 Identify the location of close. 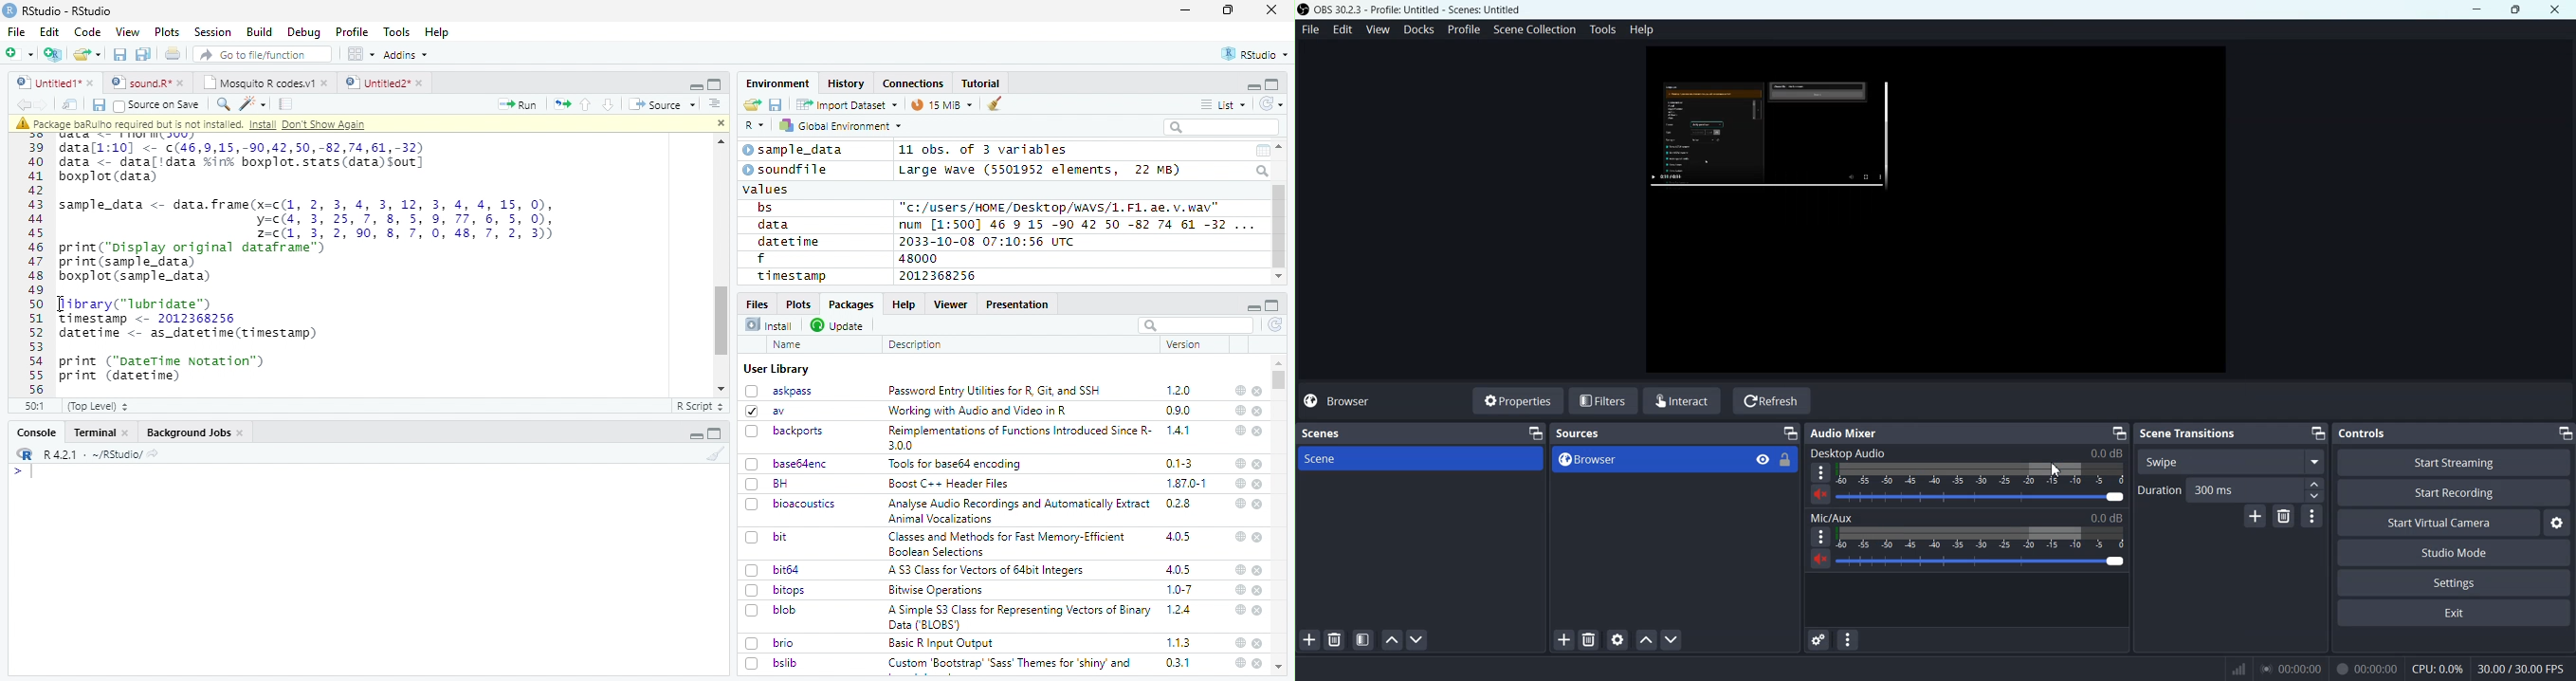
(1258, 591).